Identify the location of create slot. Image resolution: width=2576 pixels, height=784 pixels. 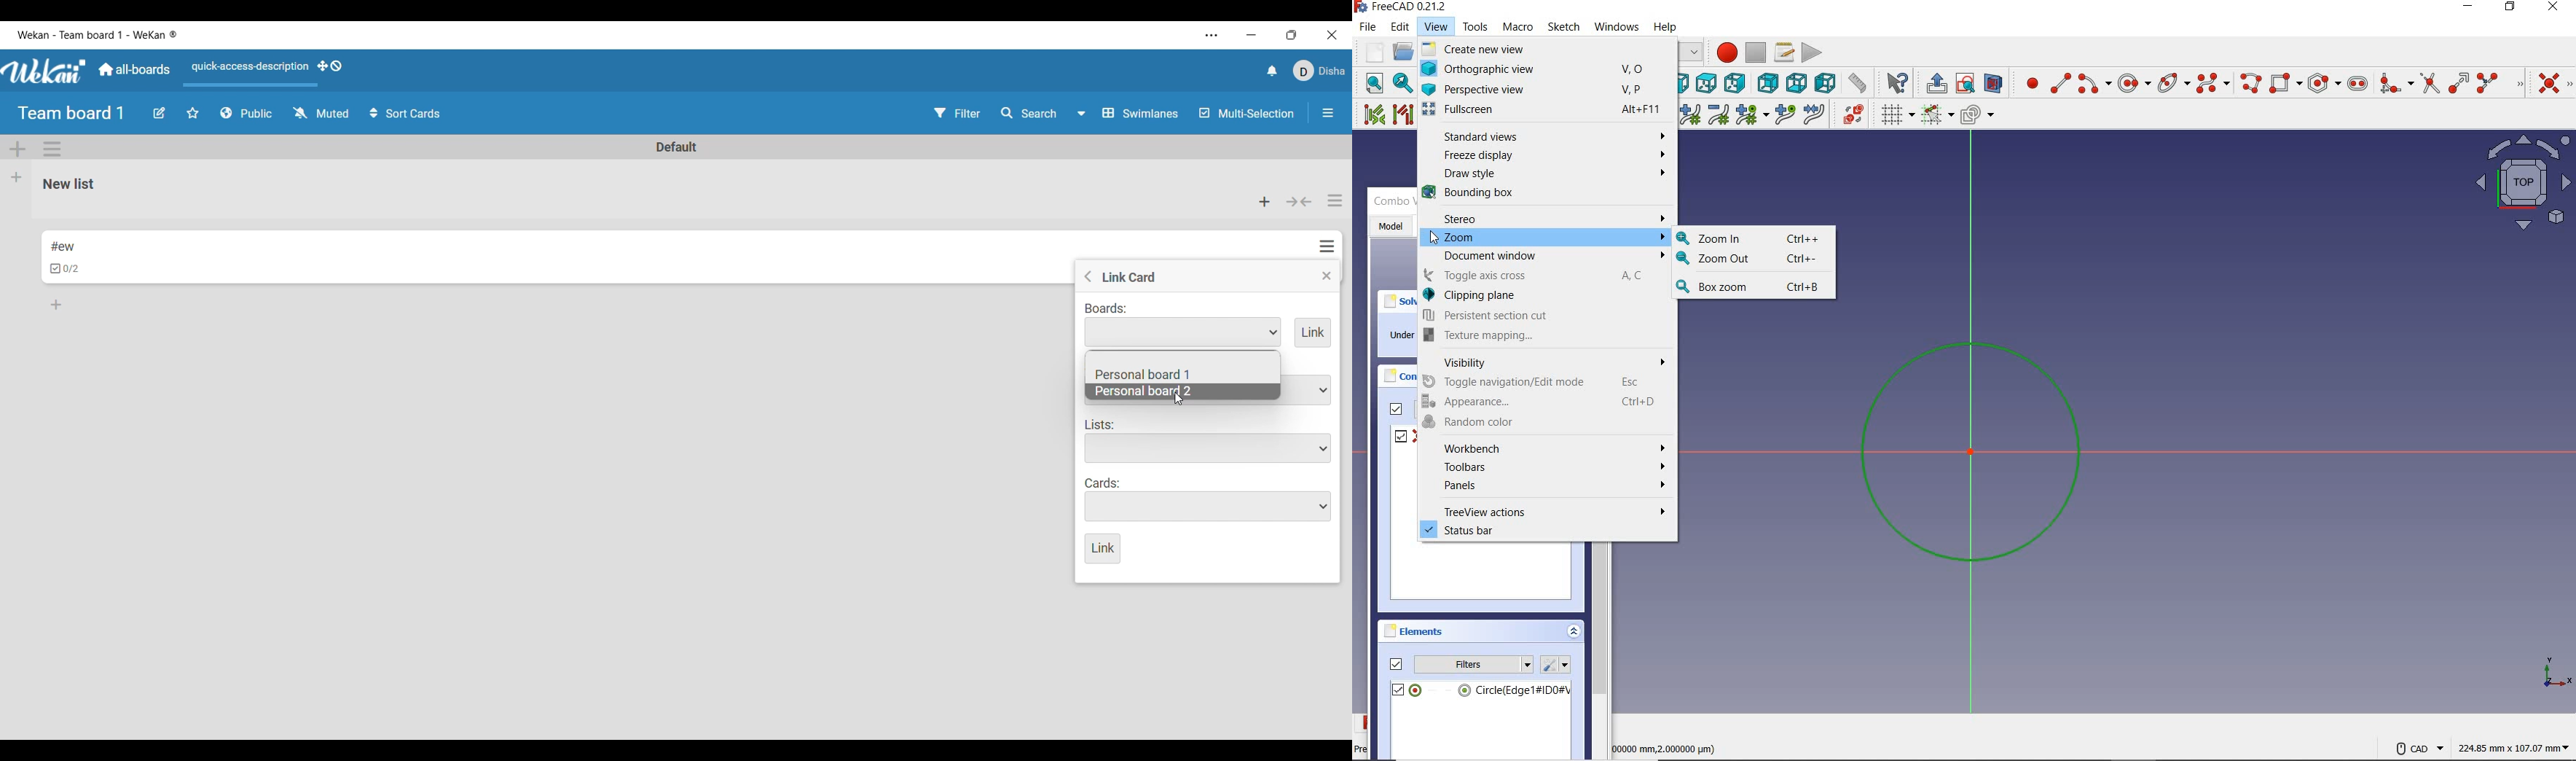
(2358, 83).